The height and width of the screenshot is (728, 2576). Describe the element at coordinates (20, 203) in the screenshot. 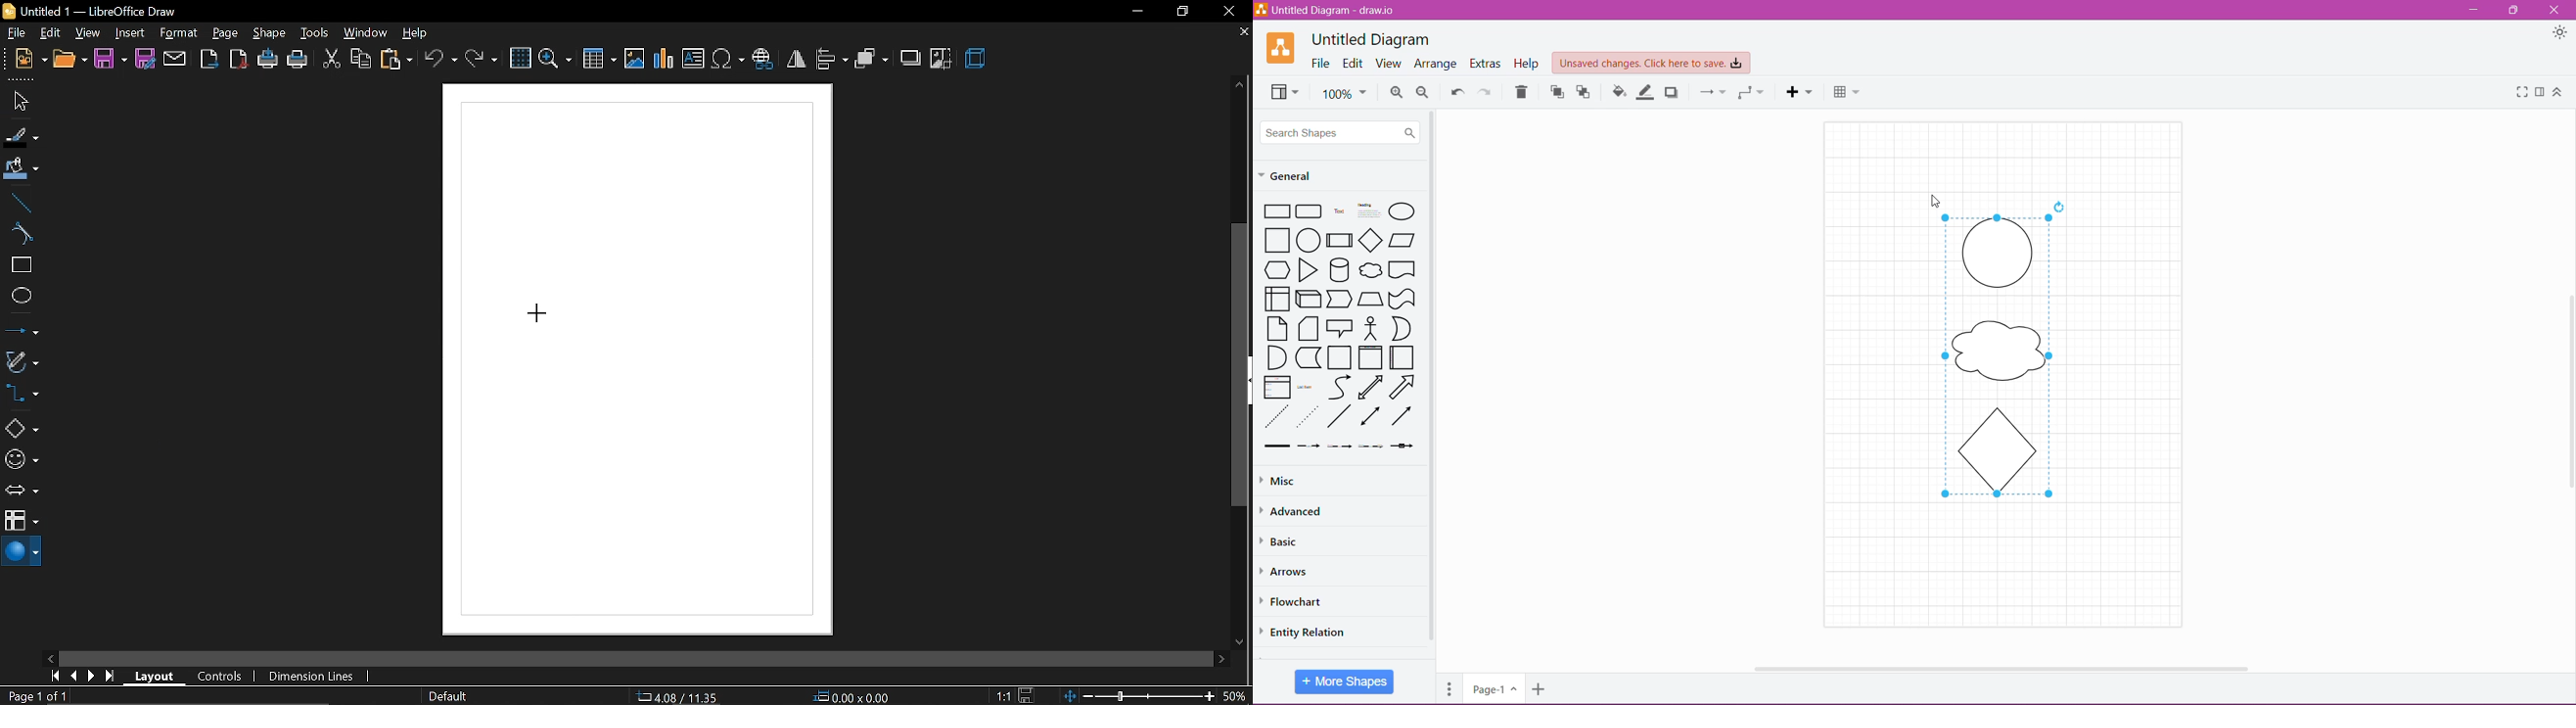

I see `line` at that location.